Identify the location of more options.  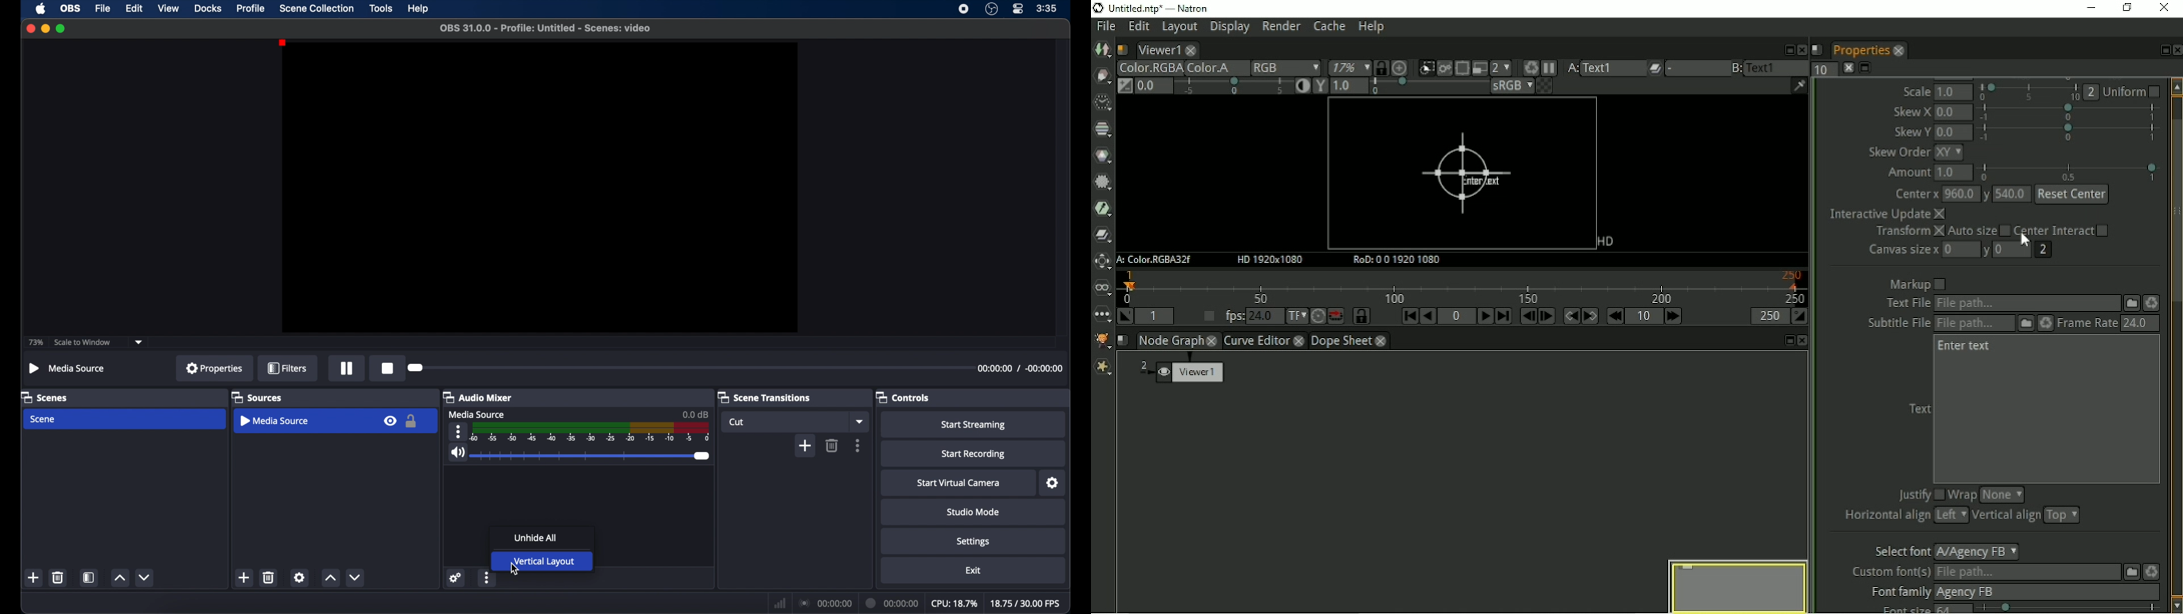
(458, 432).